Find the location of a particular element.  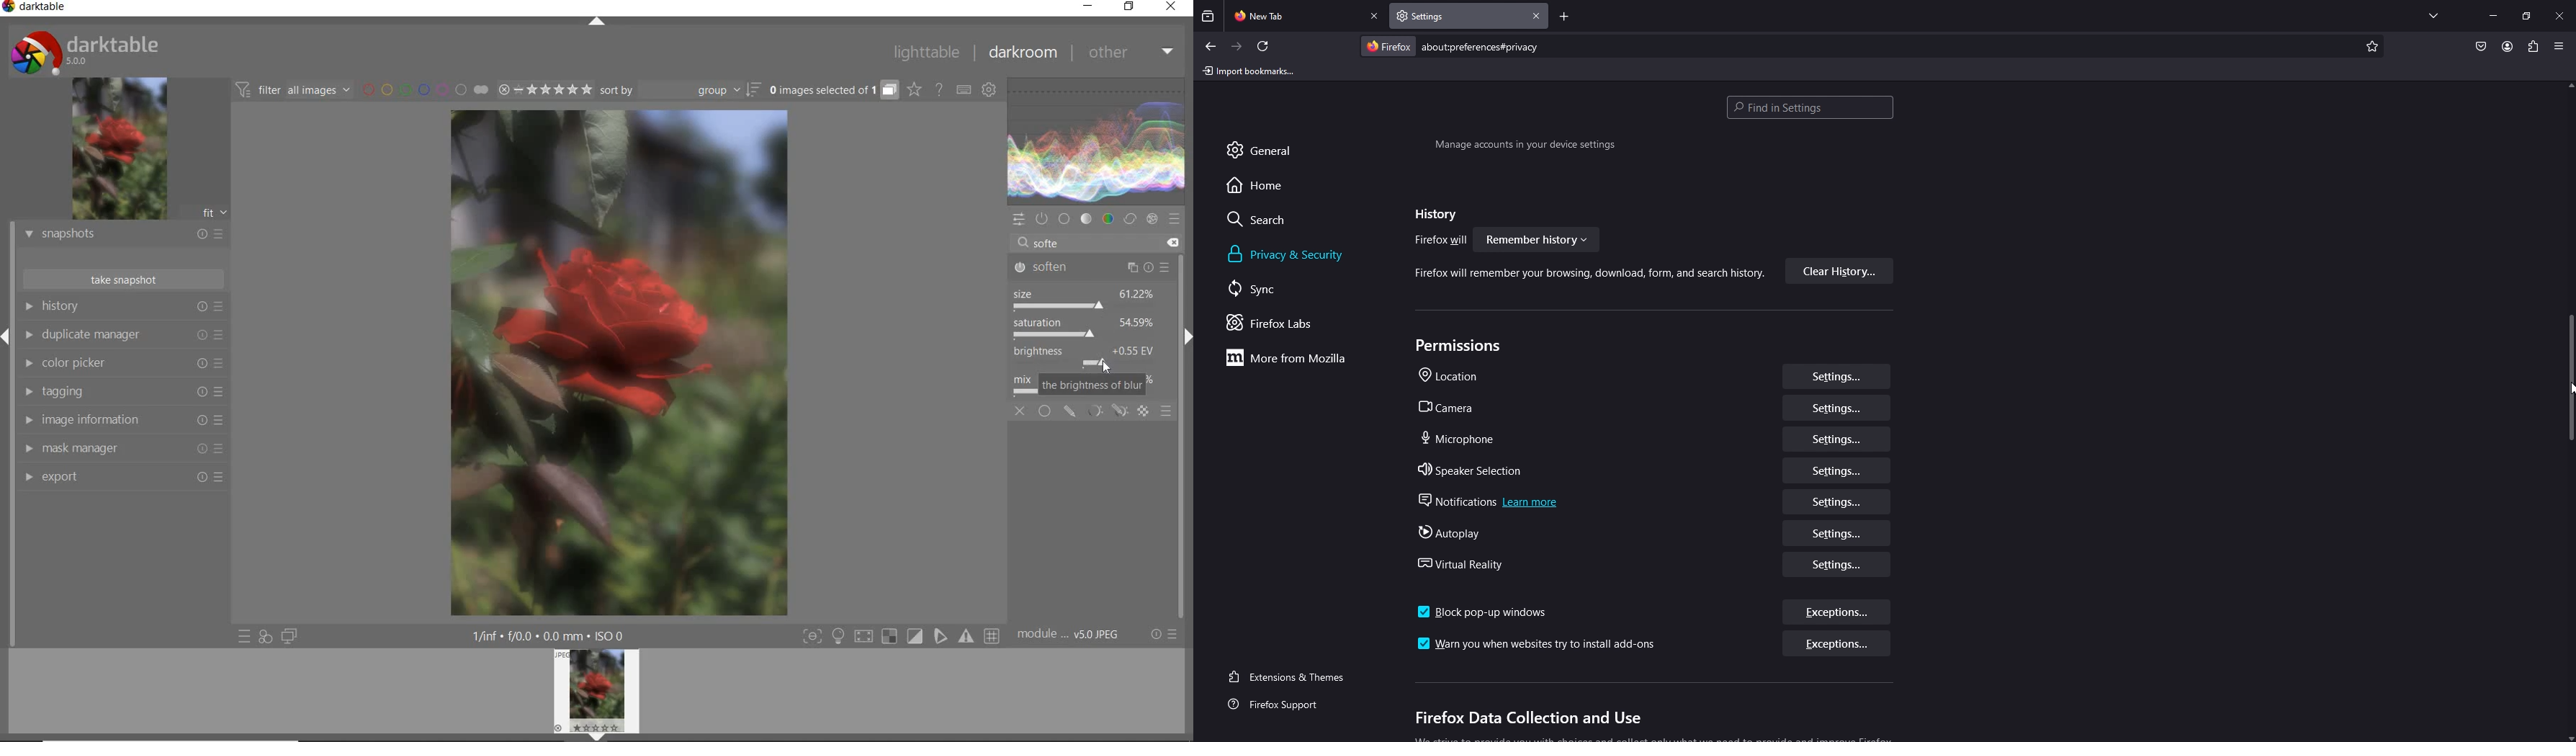

extension is located at coordinates (2534, 46).